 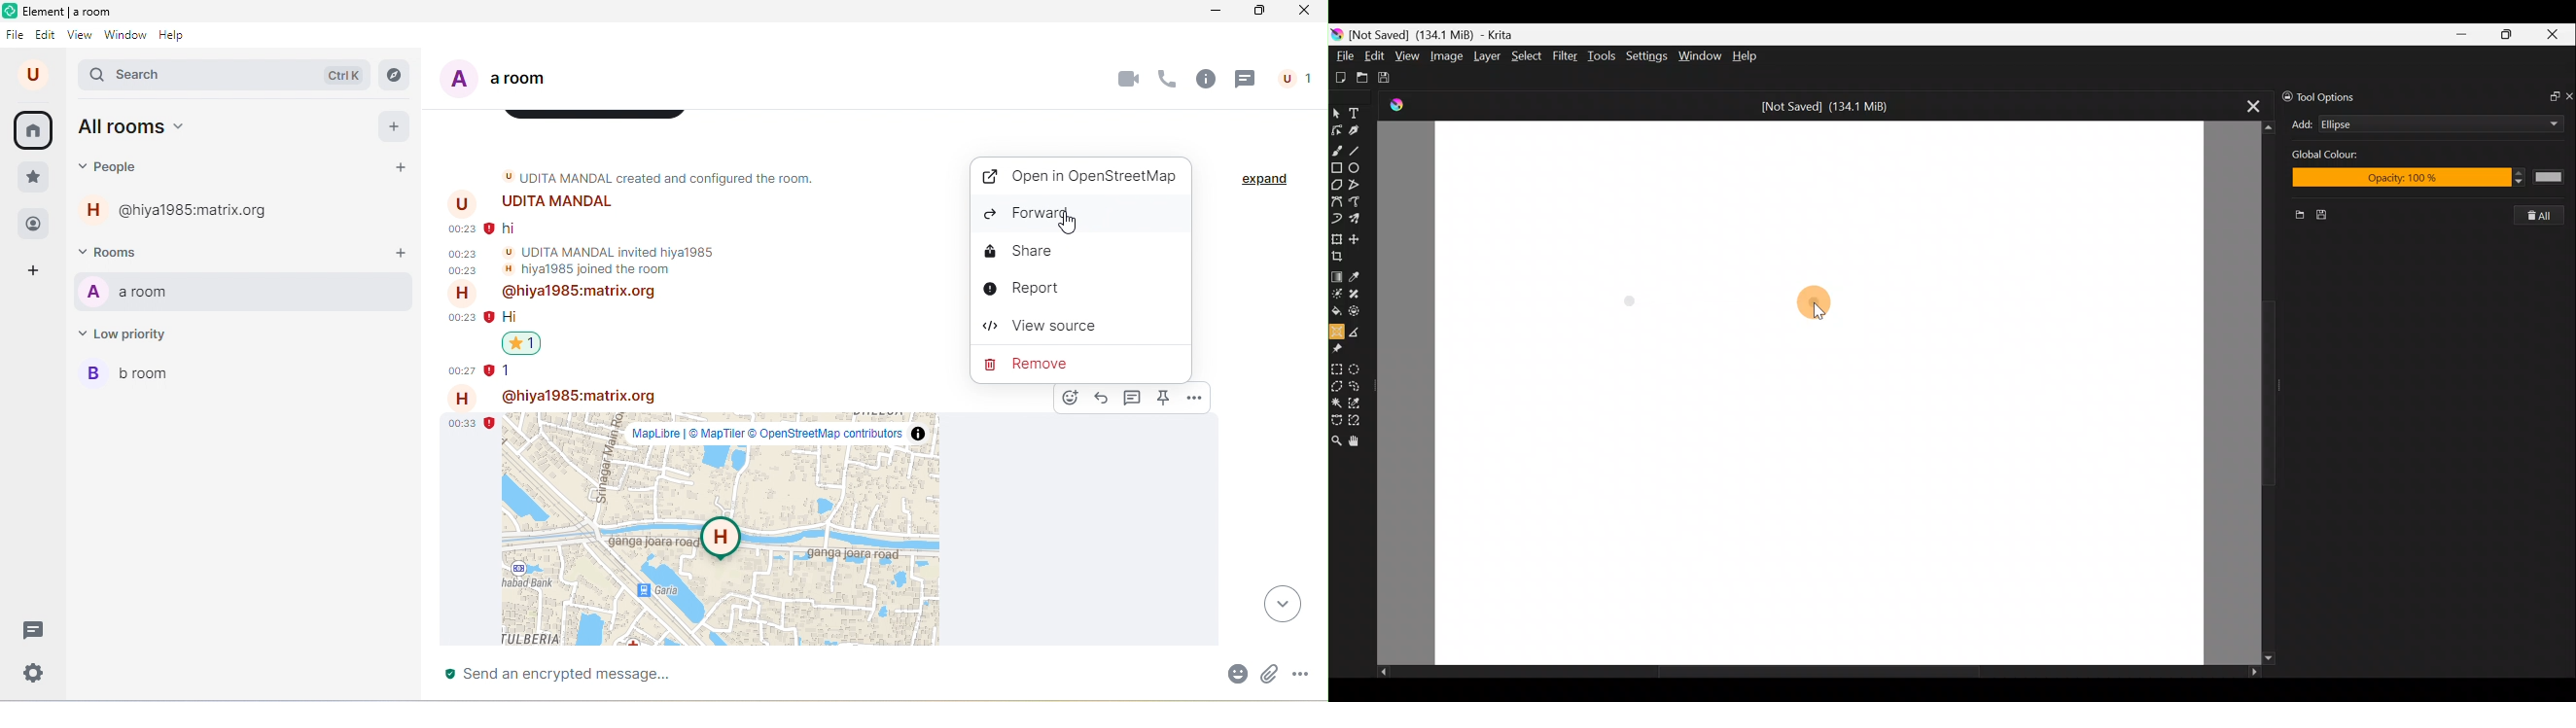 What do you see at coordinates (700, 271) in the screenshot?
I see `older messages in room a` at bounding box center [700, 271].